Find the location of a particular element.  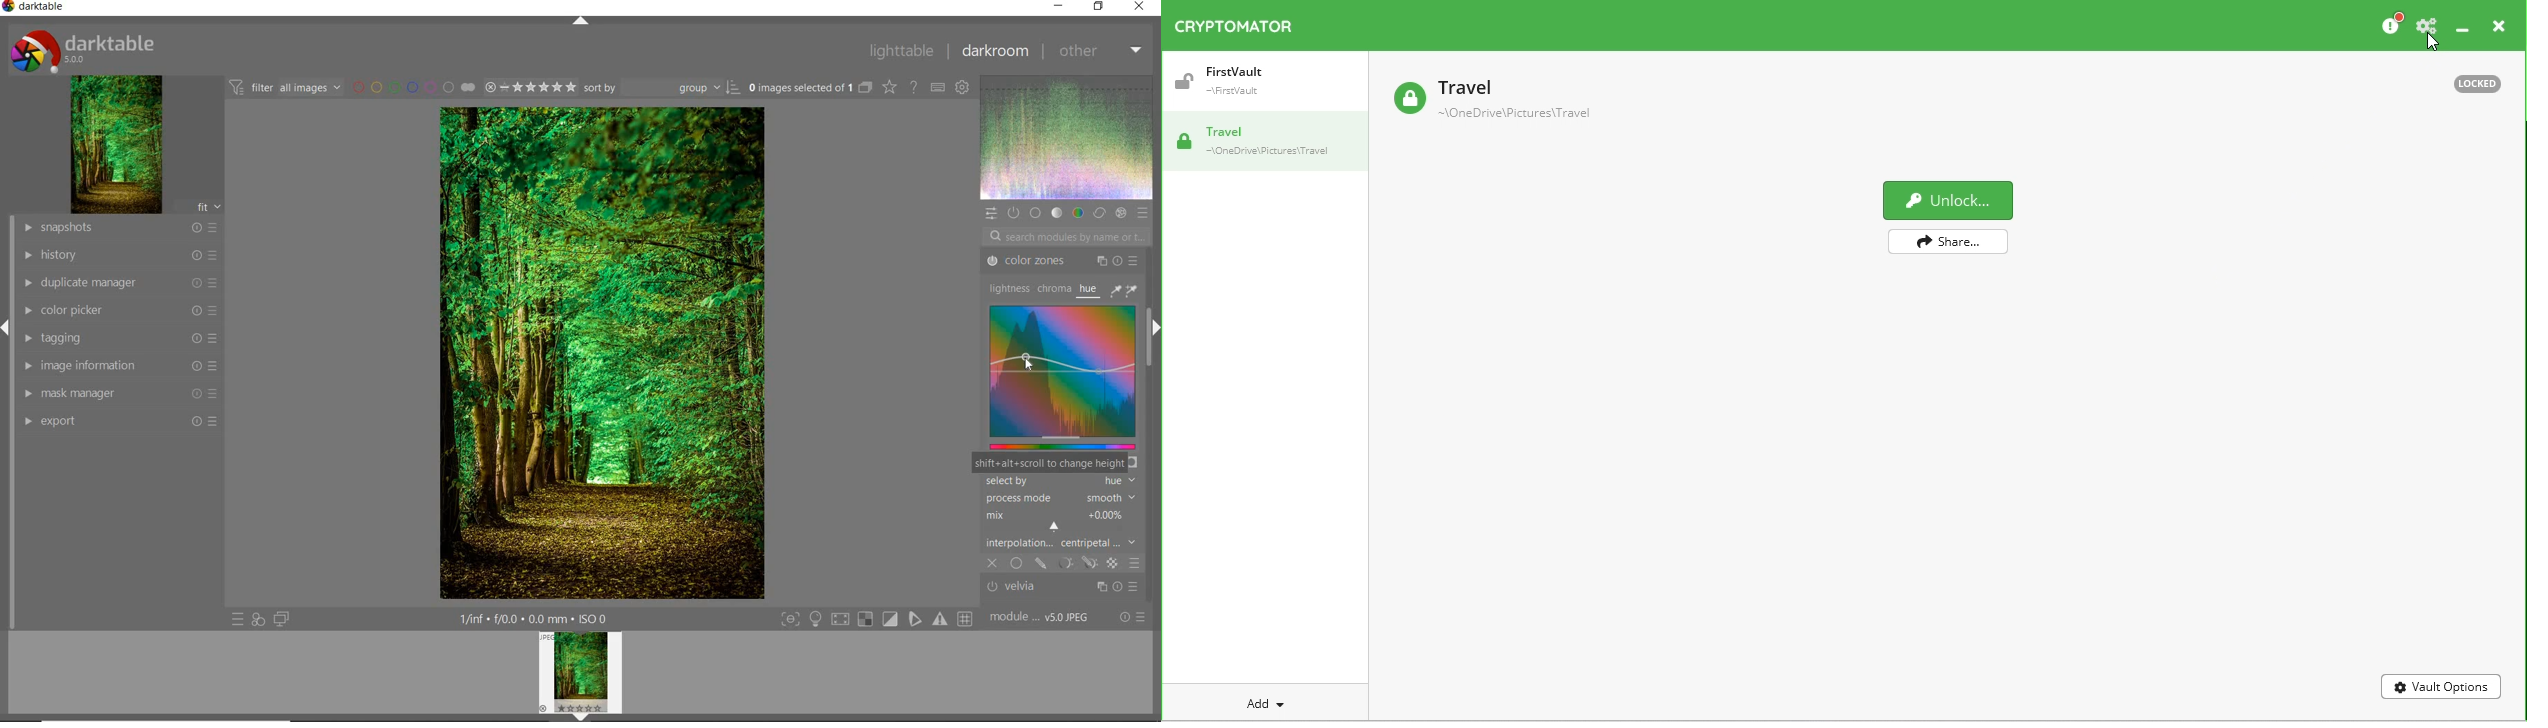

RESTORE is located at coordinates (1098, 7).